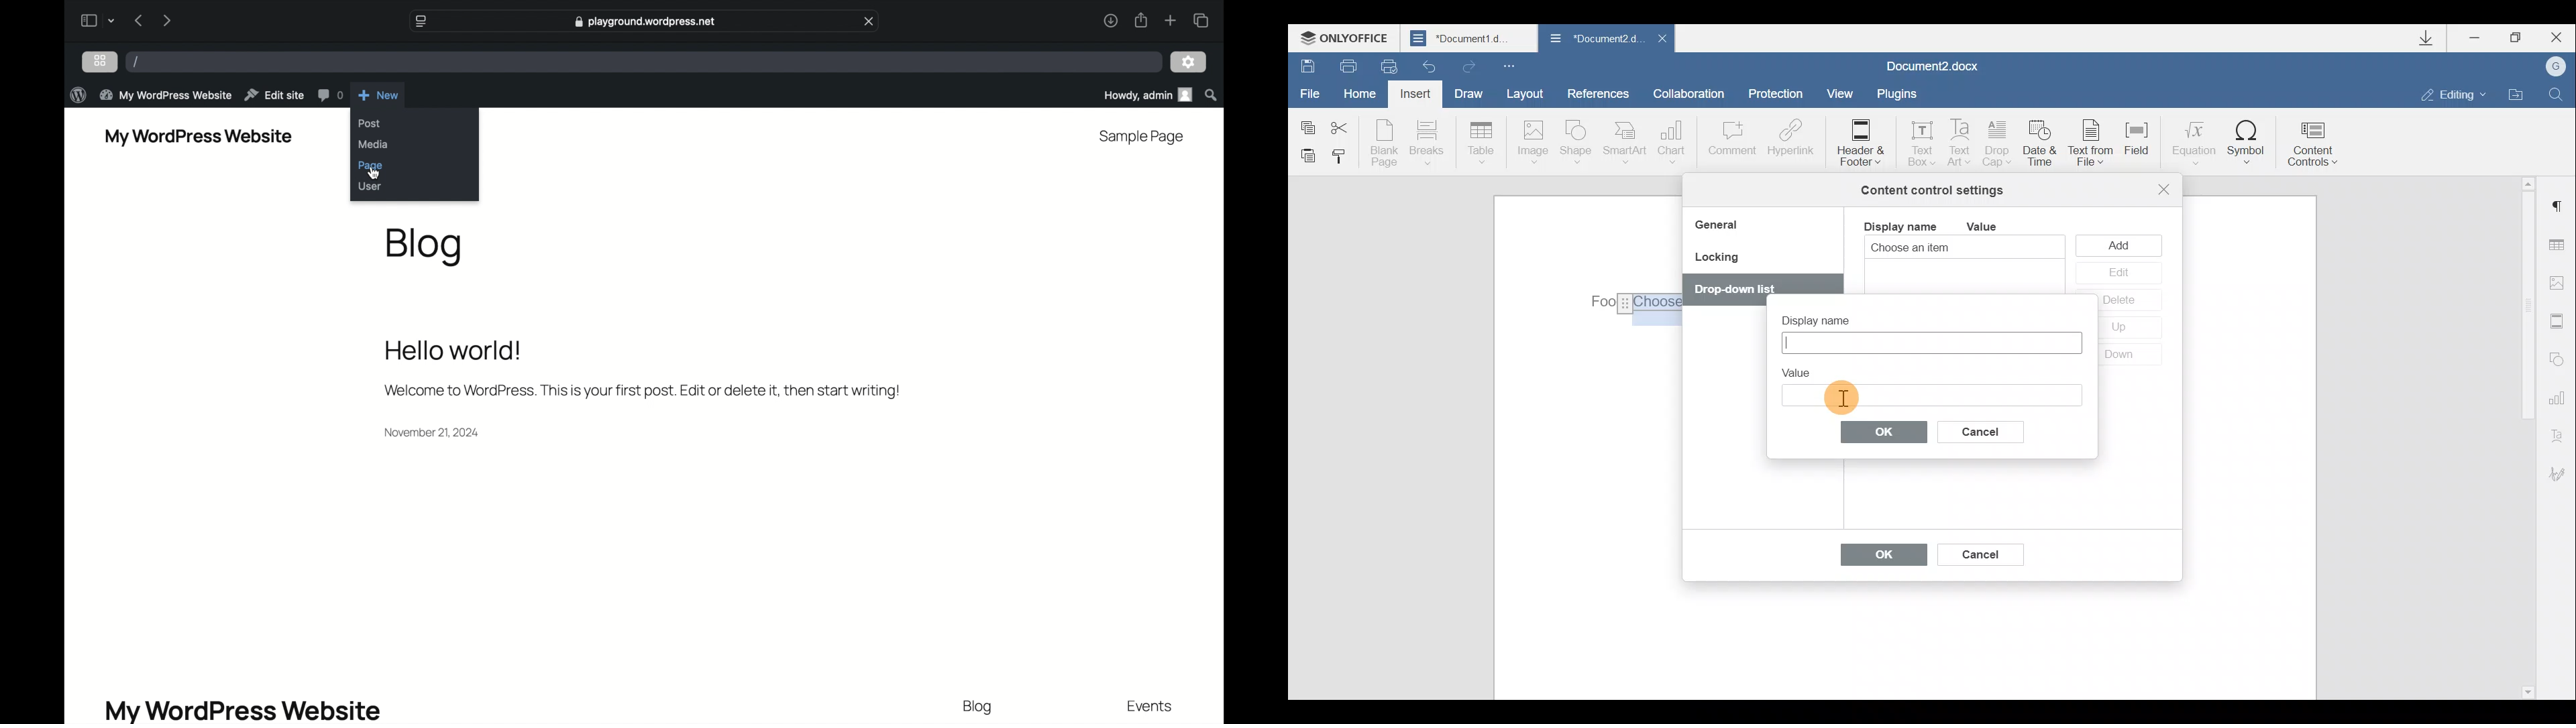 This screenshot has height=728, width=2576. What do you see at coordinates (1417, 97) in the screenshot?
I see `Insert` at bounding box center [1417, 97].